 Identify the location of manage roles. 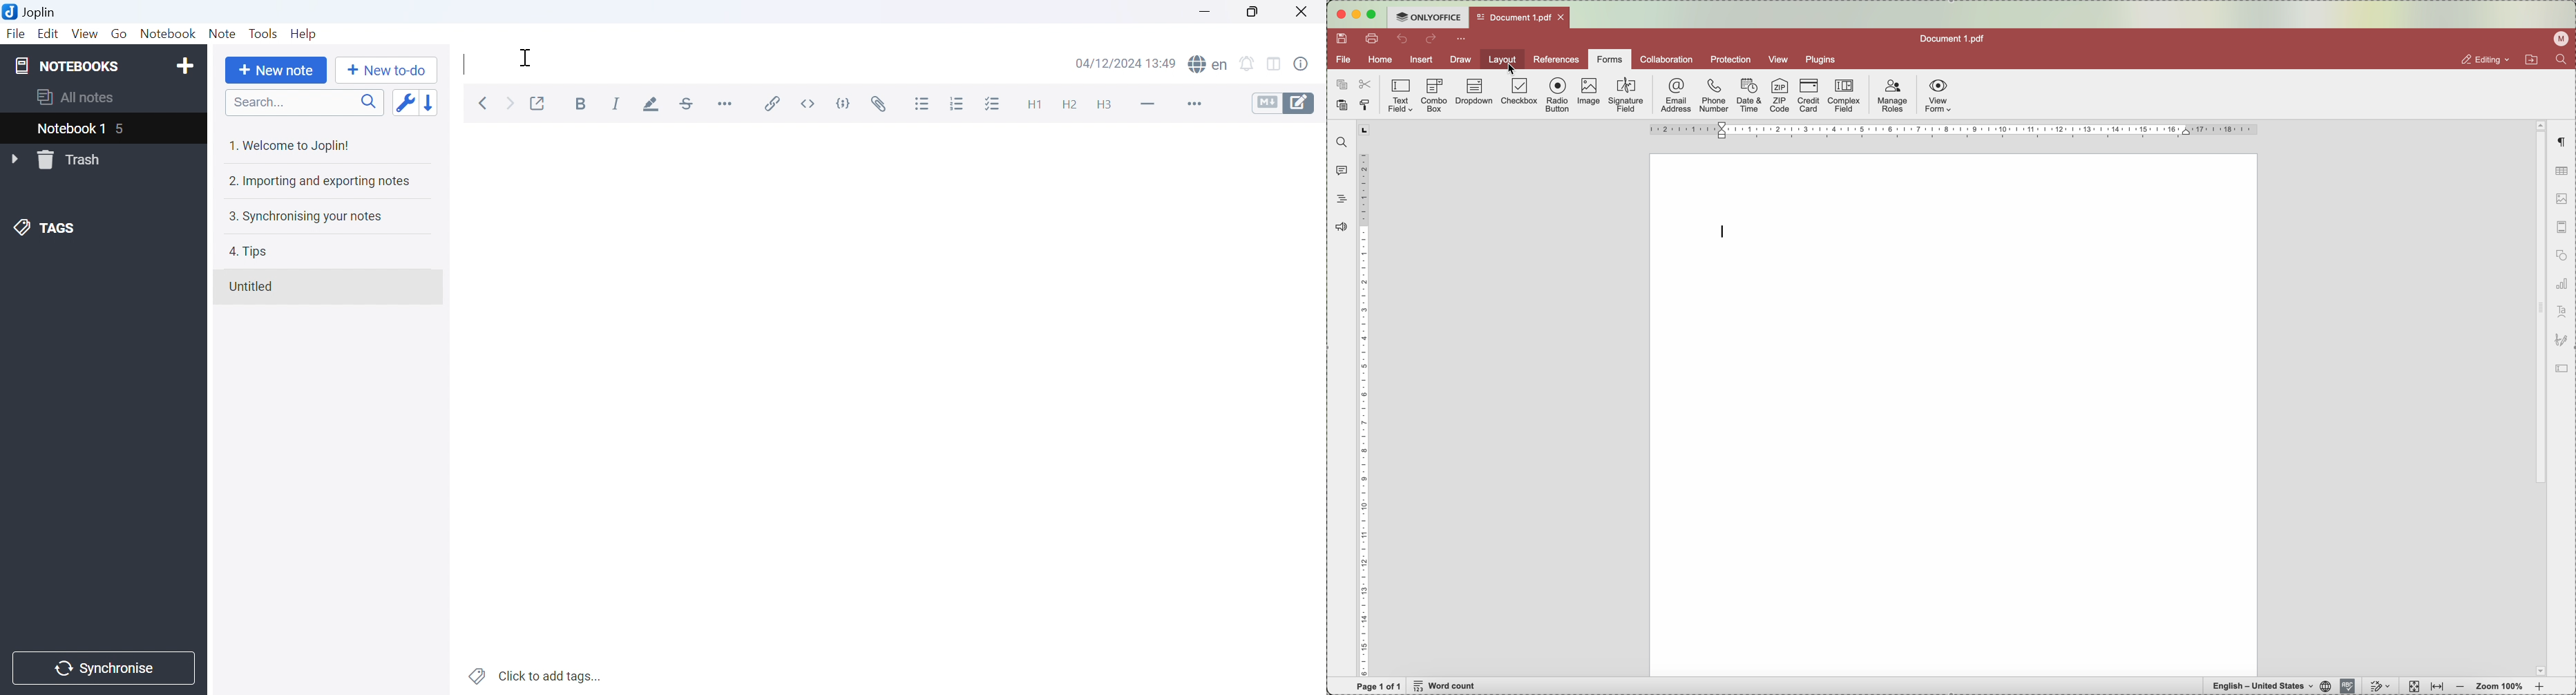
(1893, 97).